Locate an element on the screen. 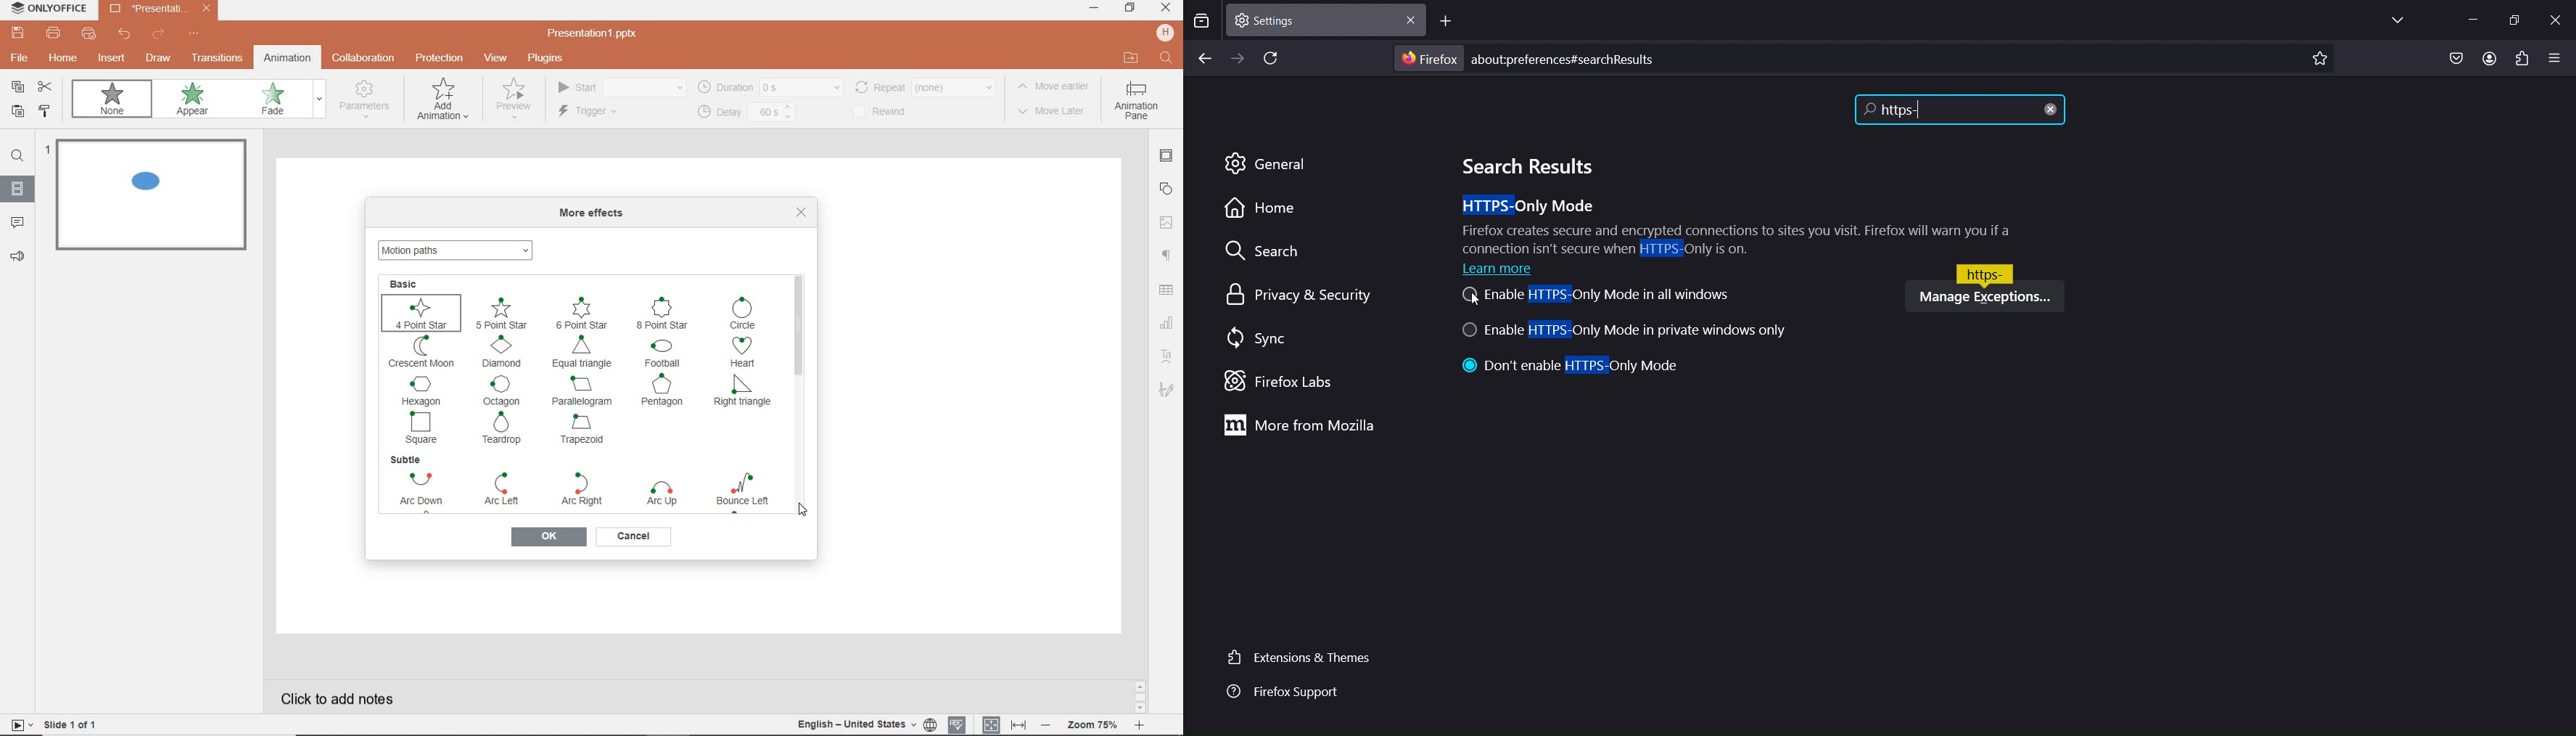 This screenshot has height=756, width=2576. 8 POINT STAR is located at coordinates (662, 312).